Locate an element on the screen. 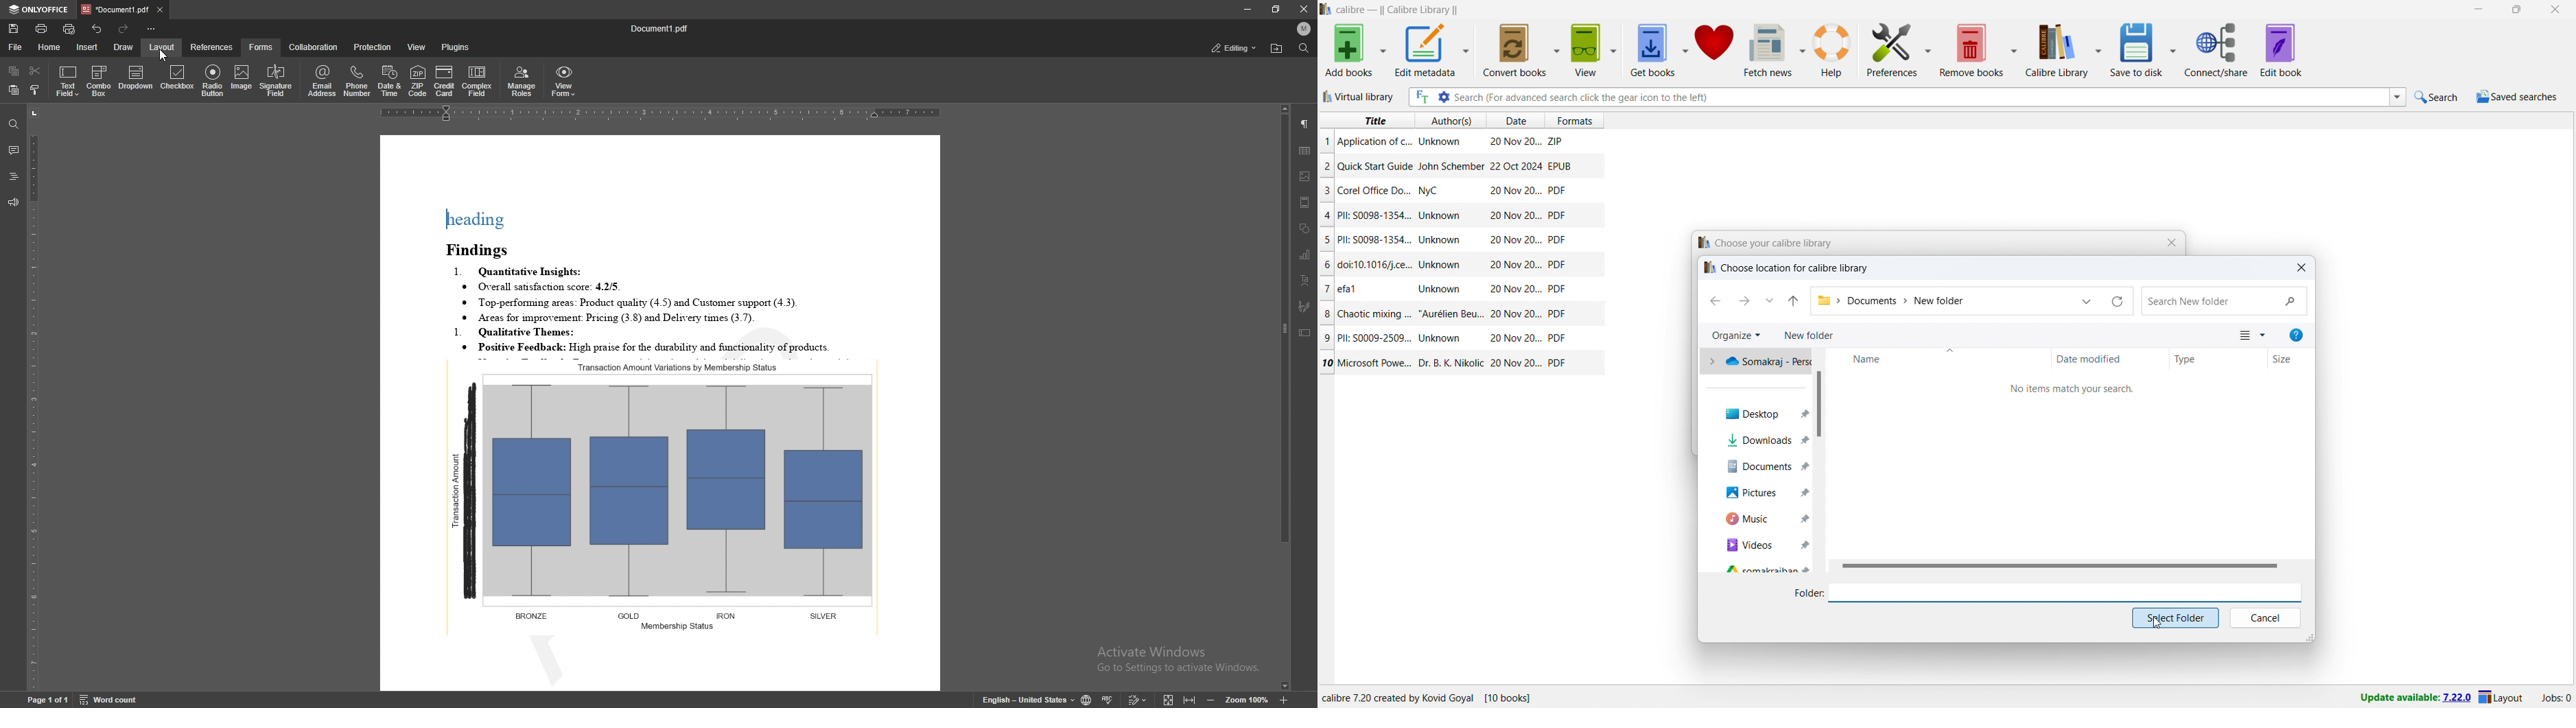  Date is located at coordinates (1516, 364).